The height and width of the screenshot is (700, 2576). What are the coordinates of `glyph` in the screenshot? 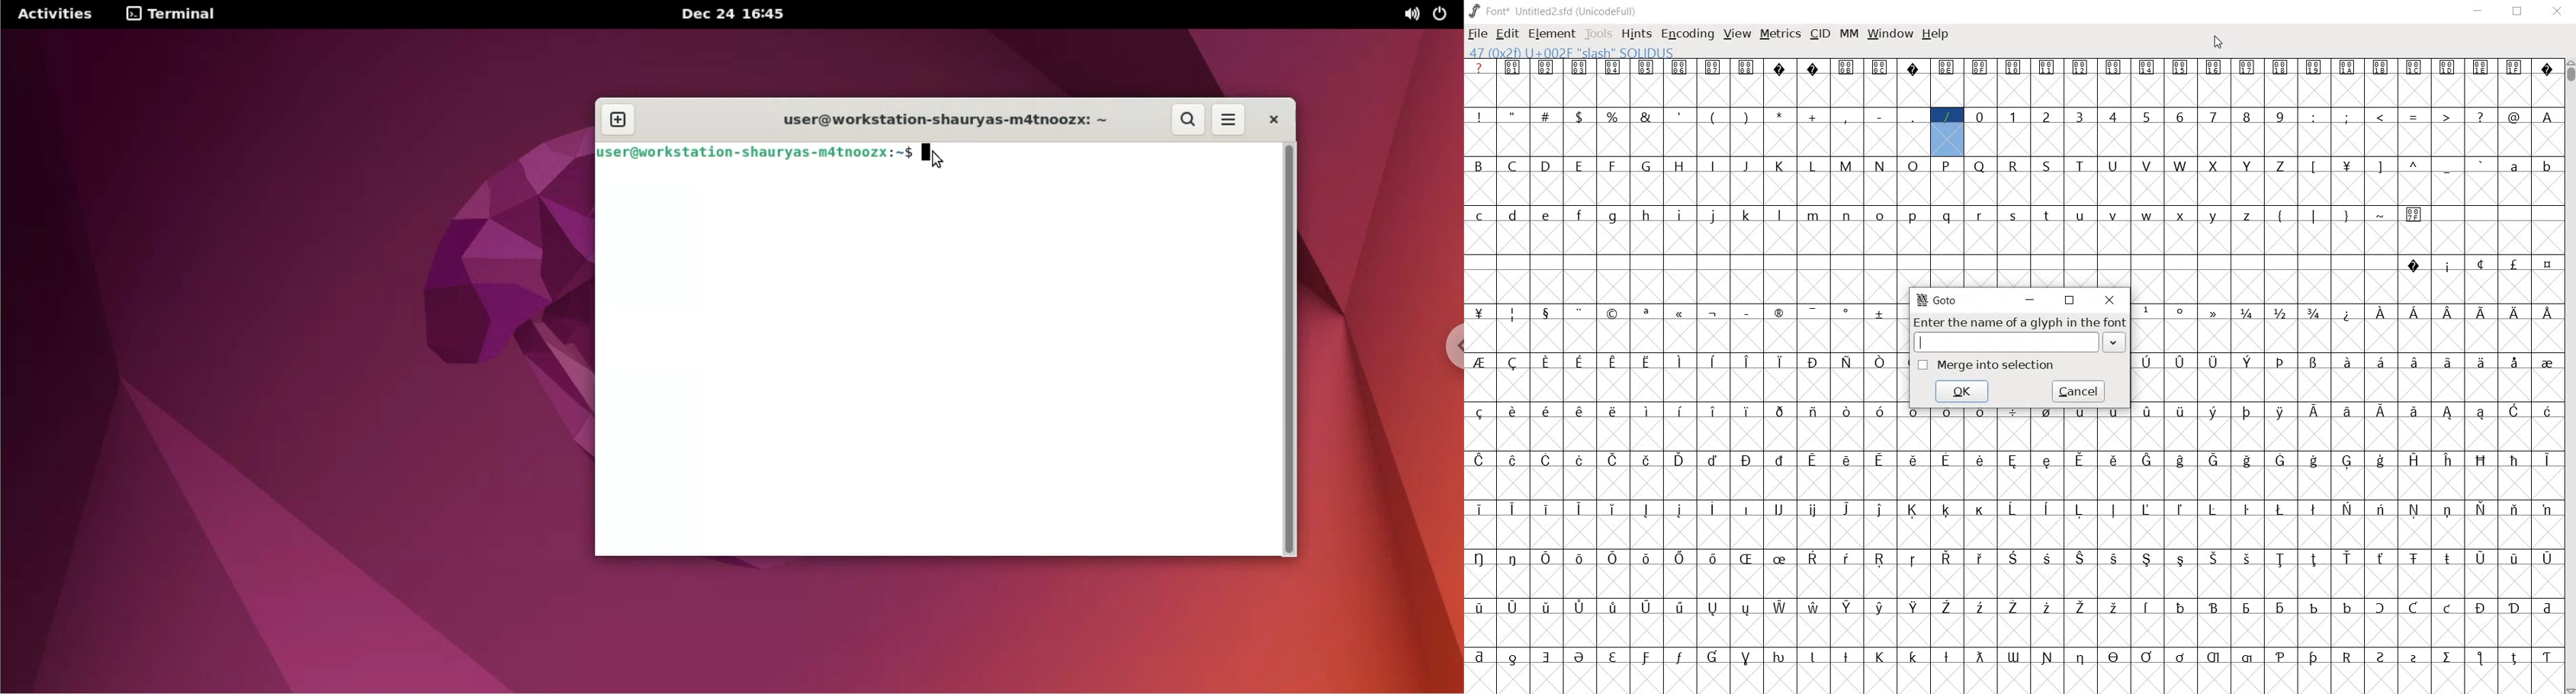 It's located at (1480, 216).